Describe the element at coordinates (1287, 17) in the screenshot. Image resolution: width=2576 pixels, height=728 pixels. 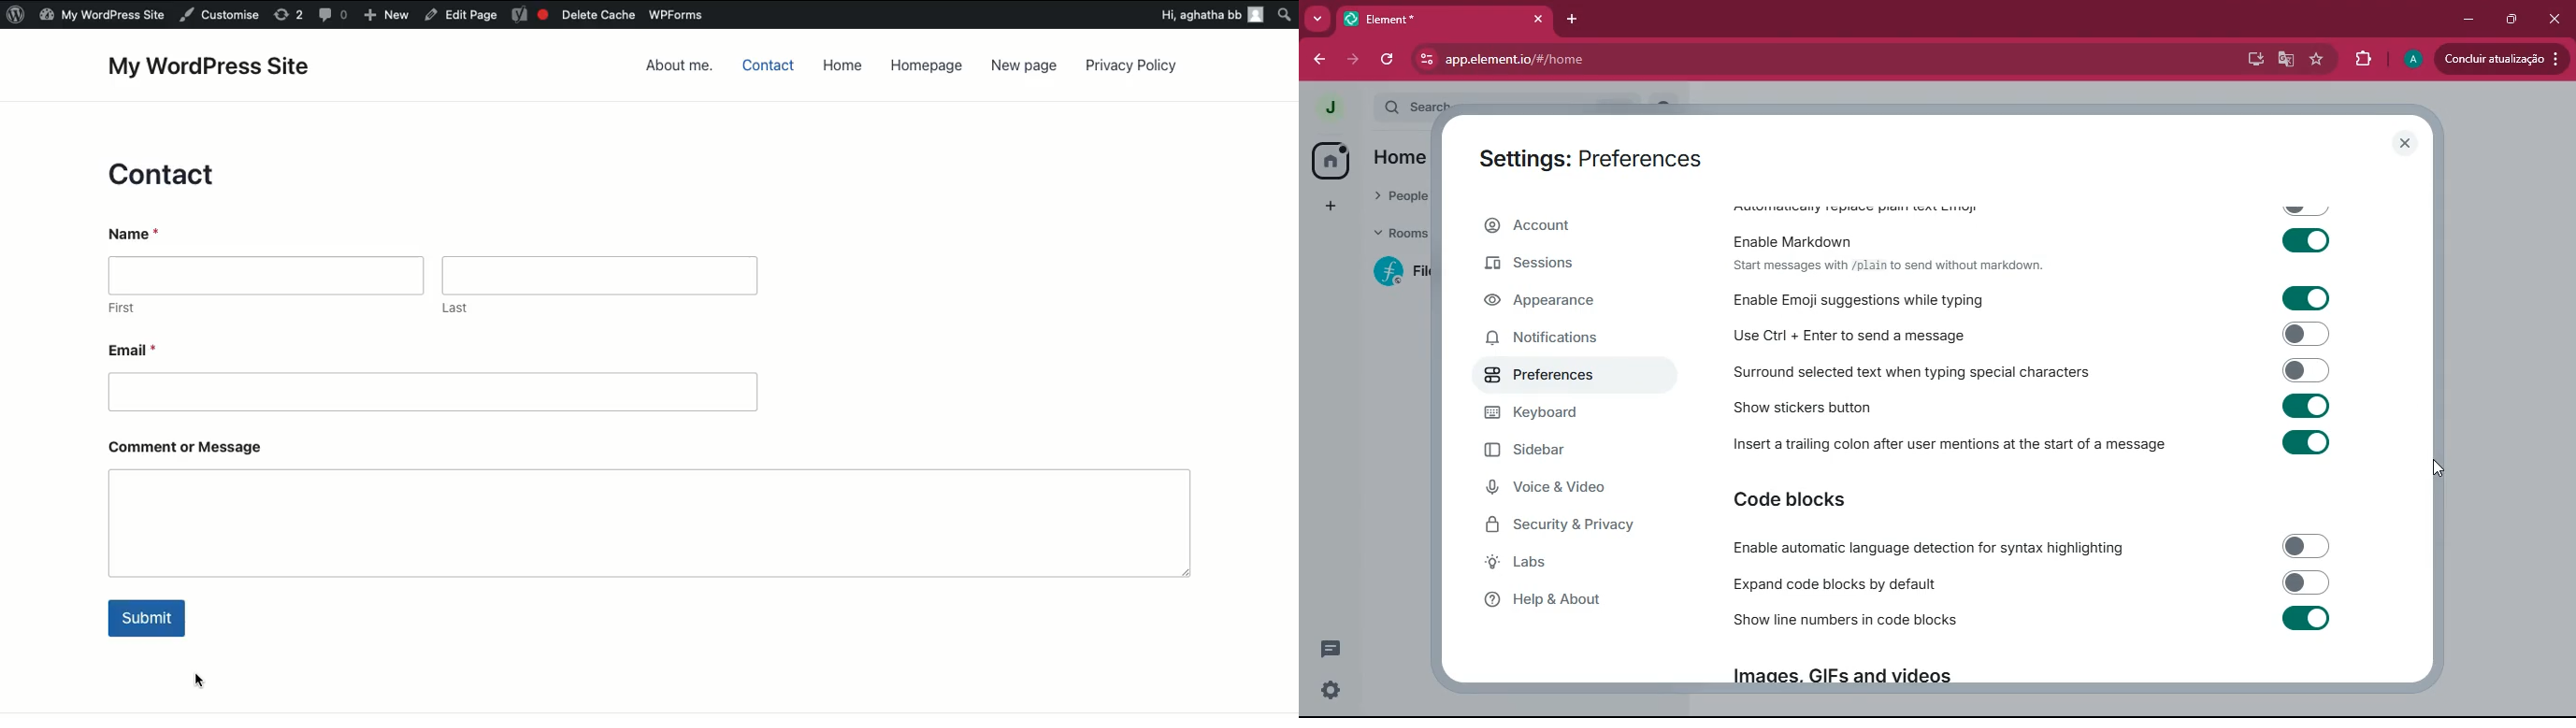
I see `search` at that location.